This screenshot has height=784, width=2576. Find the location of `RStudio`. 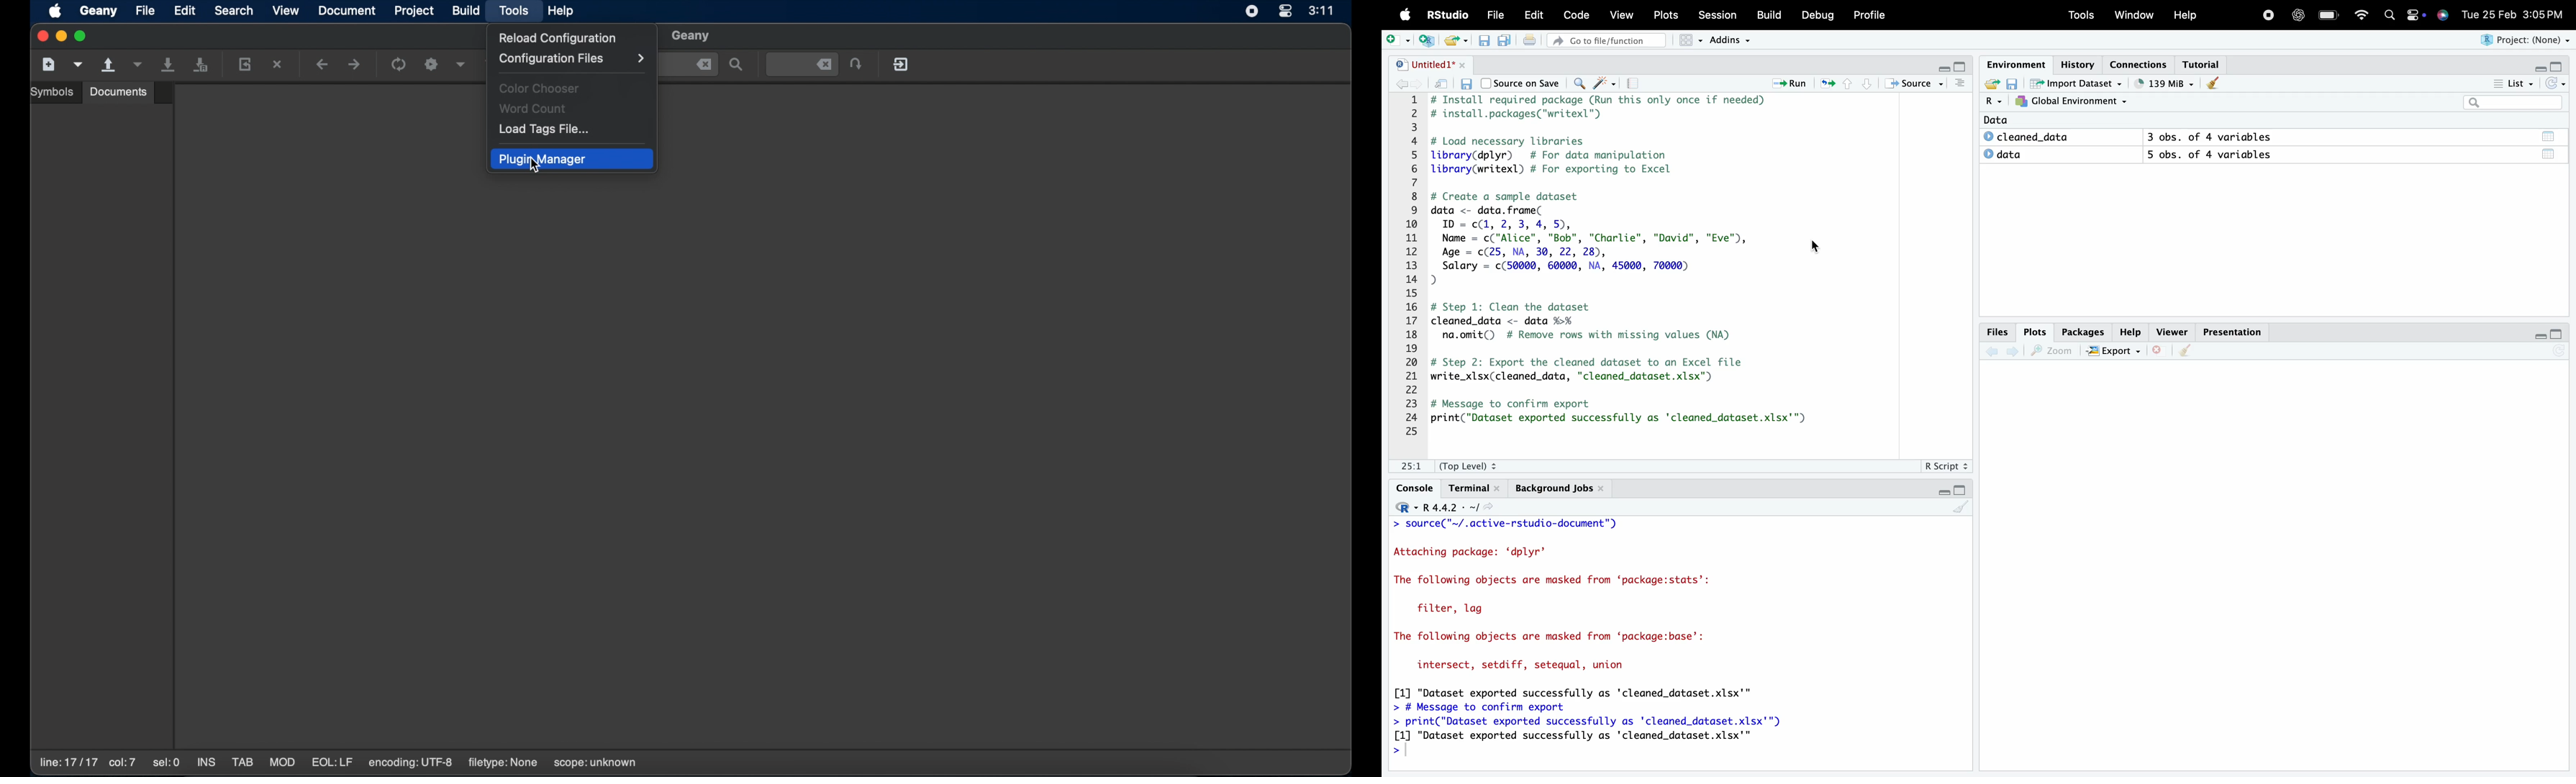

RStudio is located at coordinates (1447, 13).